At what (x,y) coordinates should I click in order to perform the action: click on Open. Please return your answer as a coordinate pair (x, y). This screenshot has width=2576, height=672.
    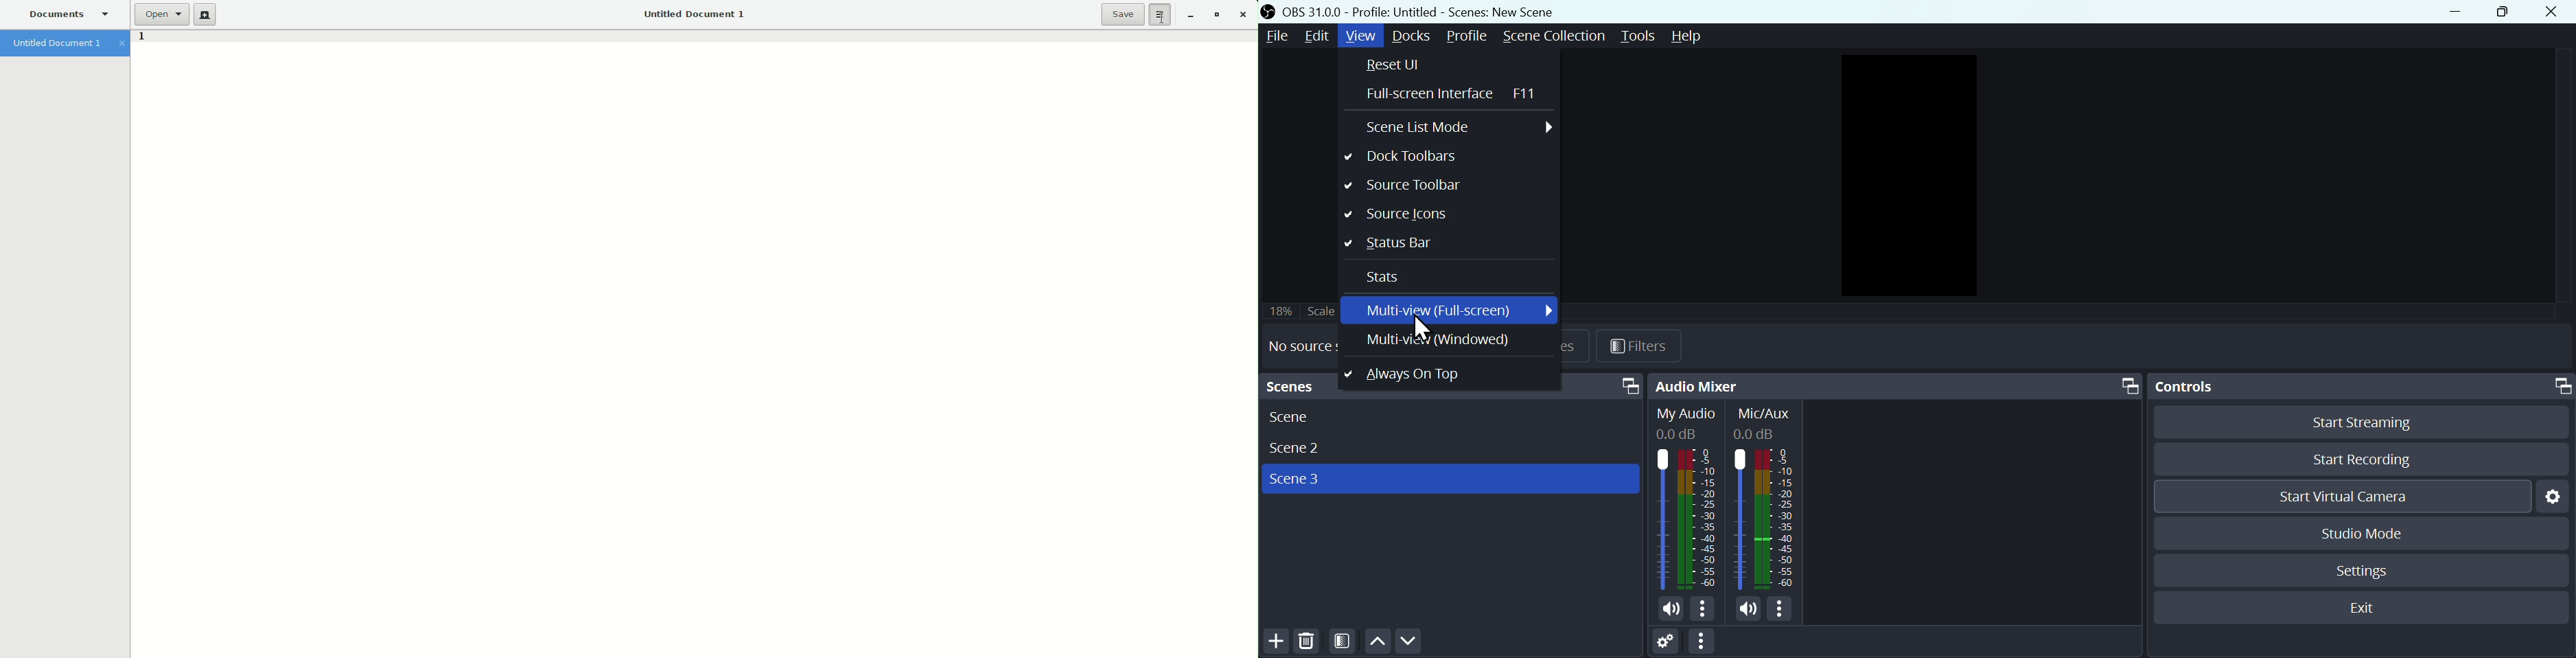
    Looking at the image, I should click on (161, 14).